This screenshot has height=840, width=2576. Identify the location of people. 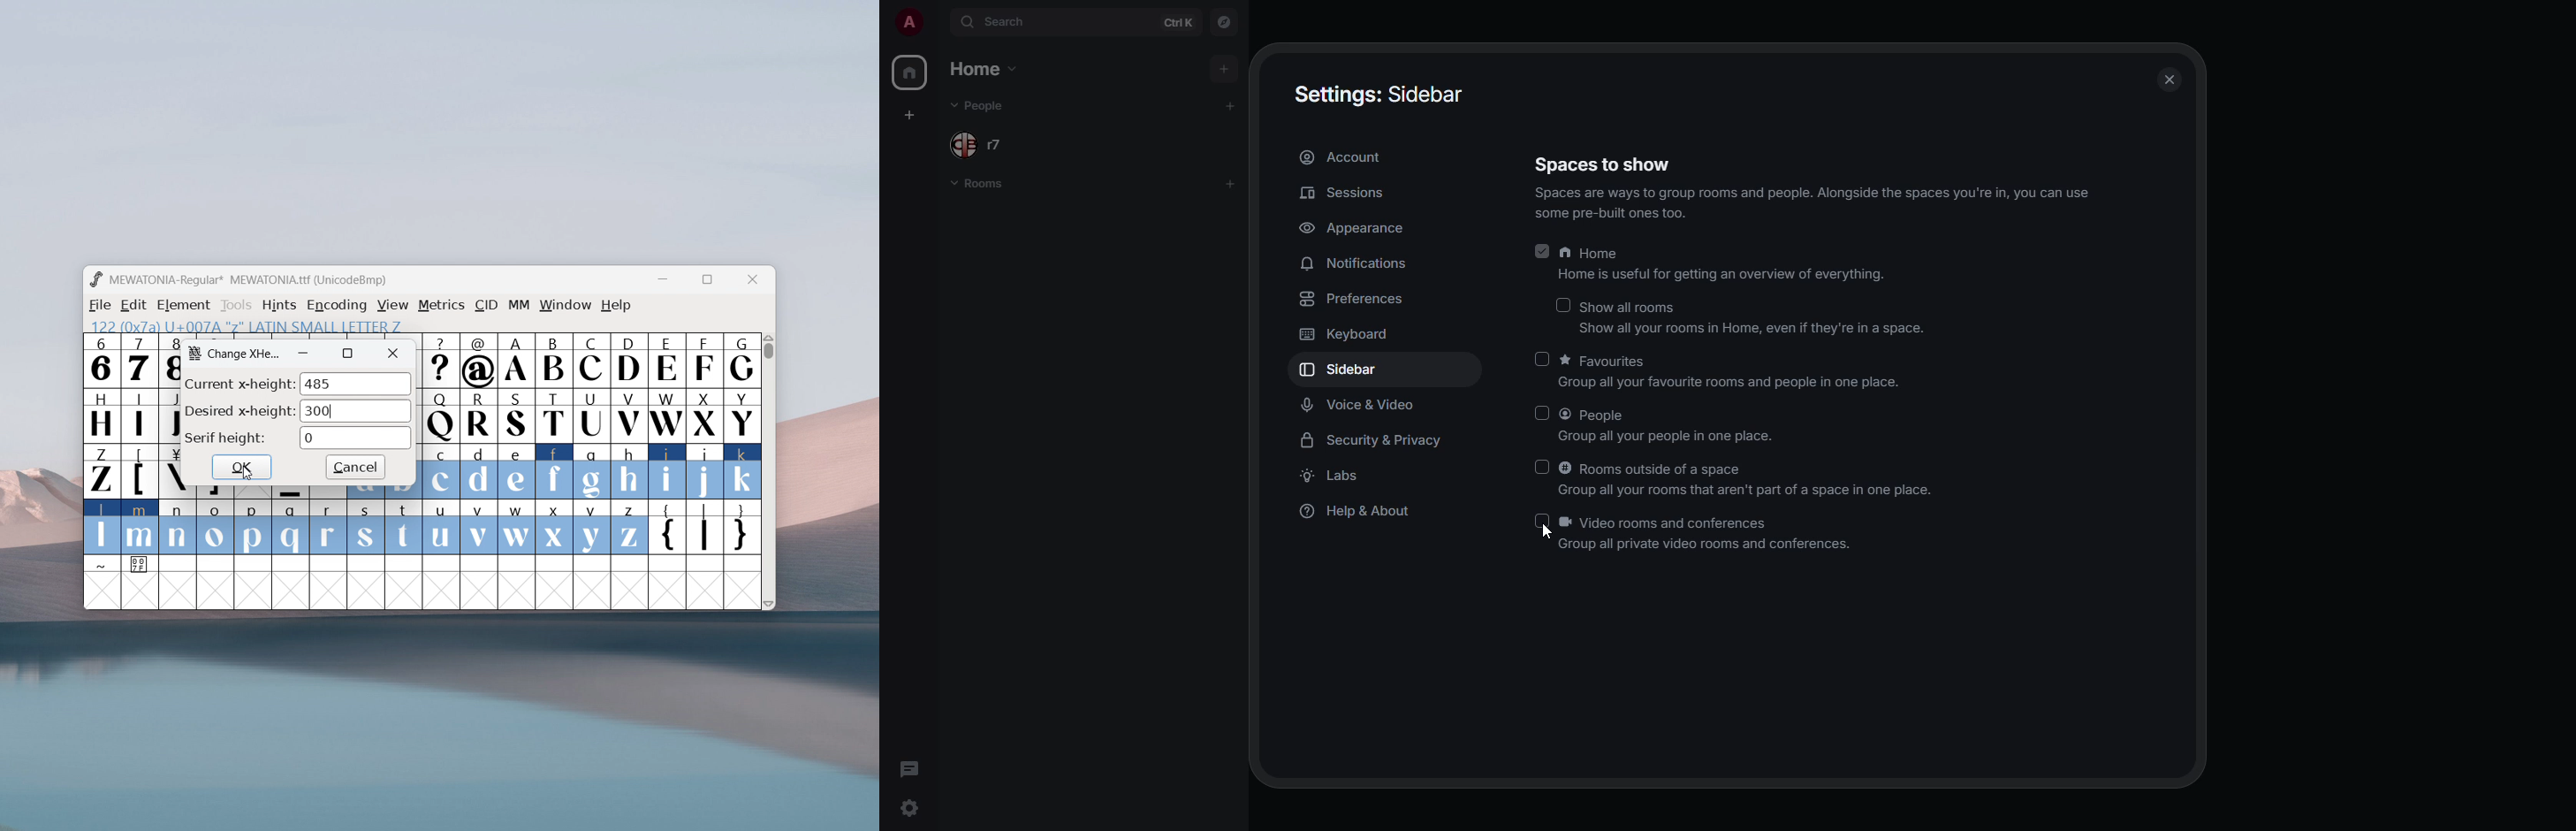
(981, 144).